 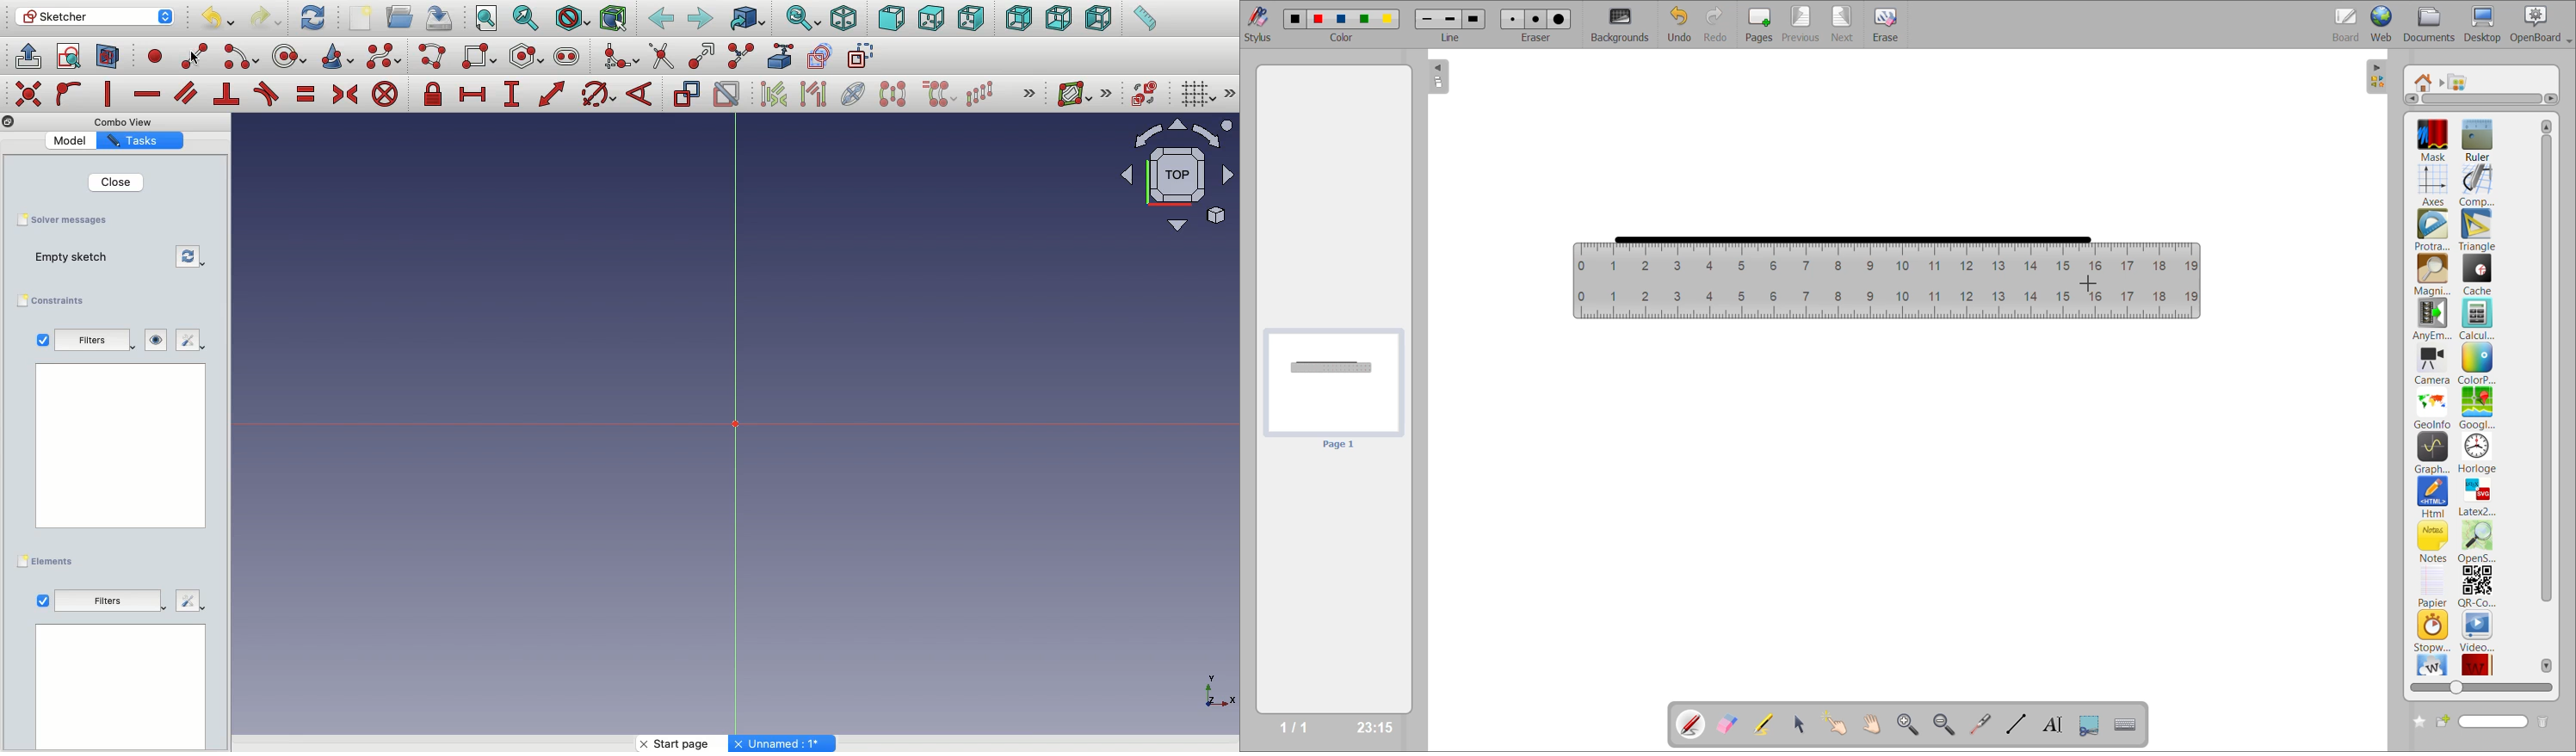 What do you see at coordinates (2478, 496) in the screenshot?
I see `latex2svg` at bounding box center [2478, 496].